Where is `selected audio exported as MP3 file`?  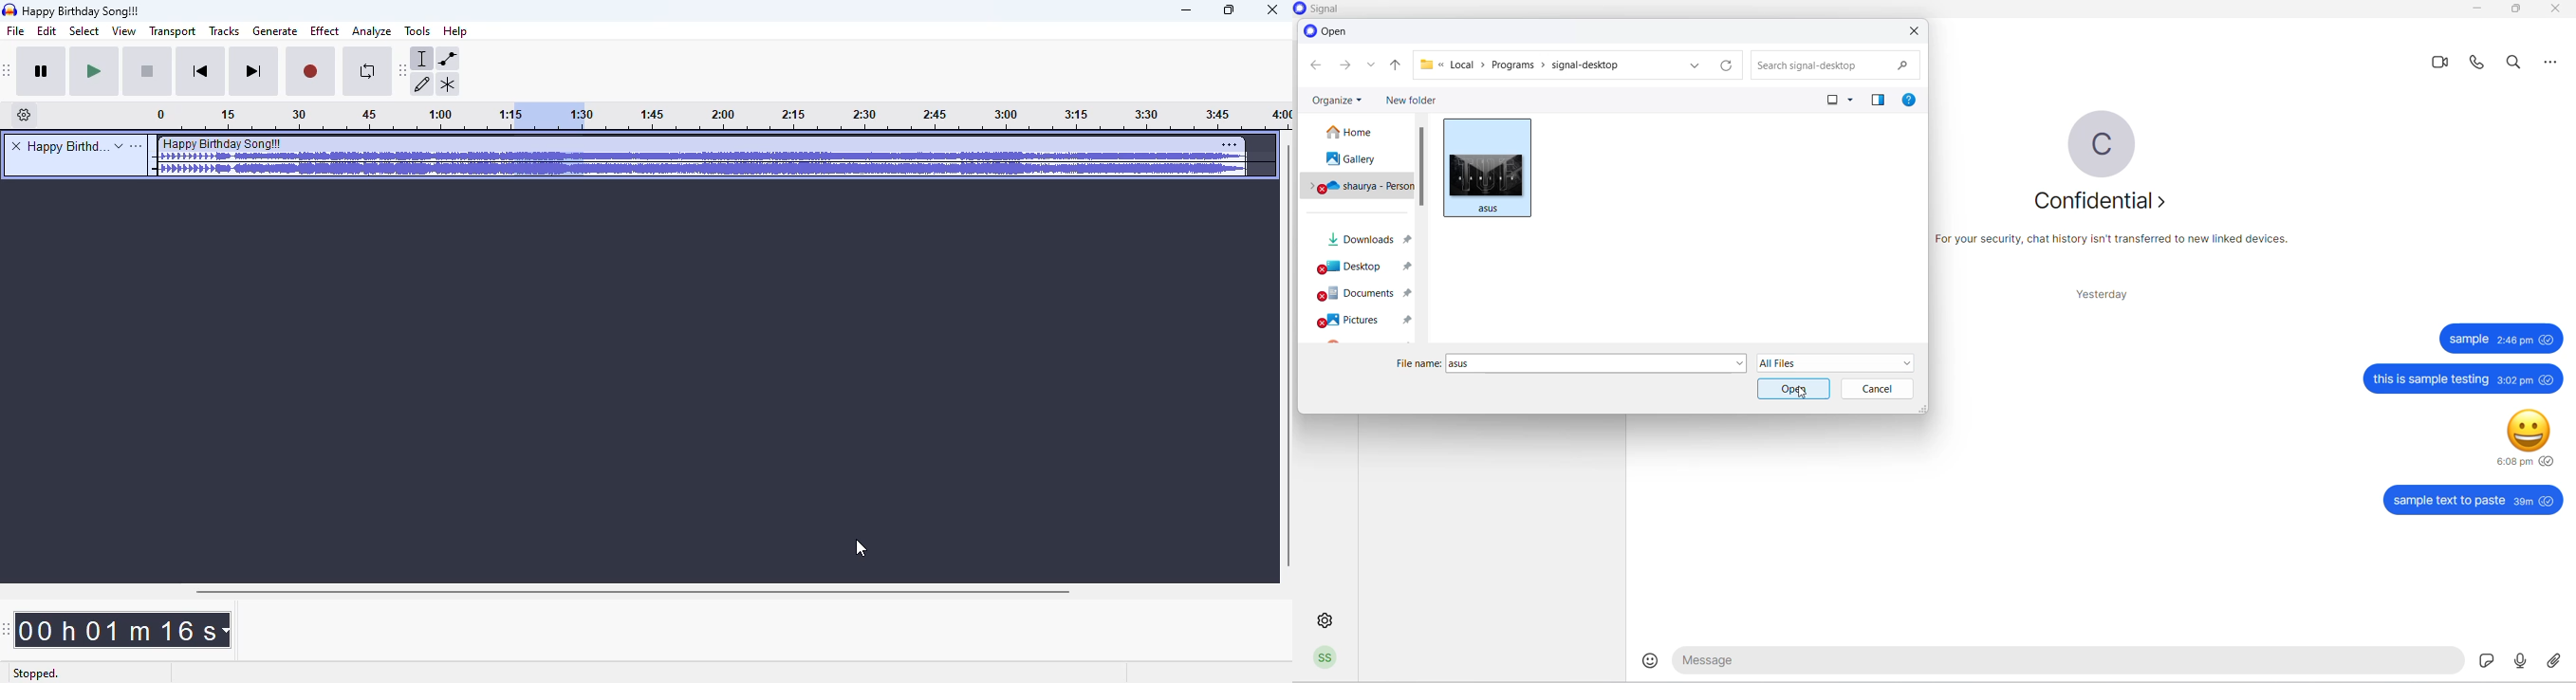
selected audio exported as MP3 file is located at coordinates (547, 115).